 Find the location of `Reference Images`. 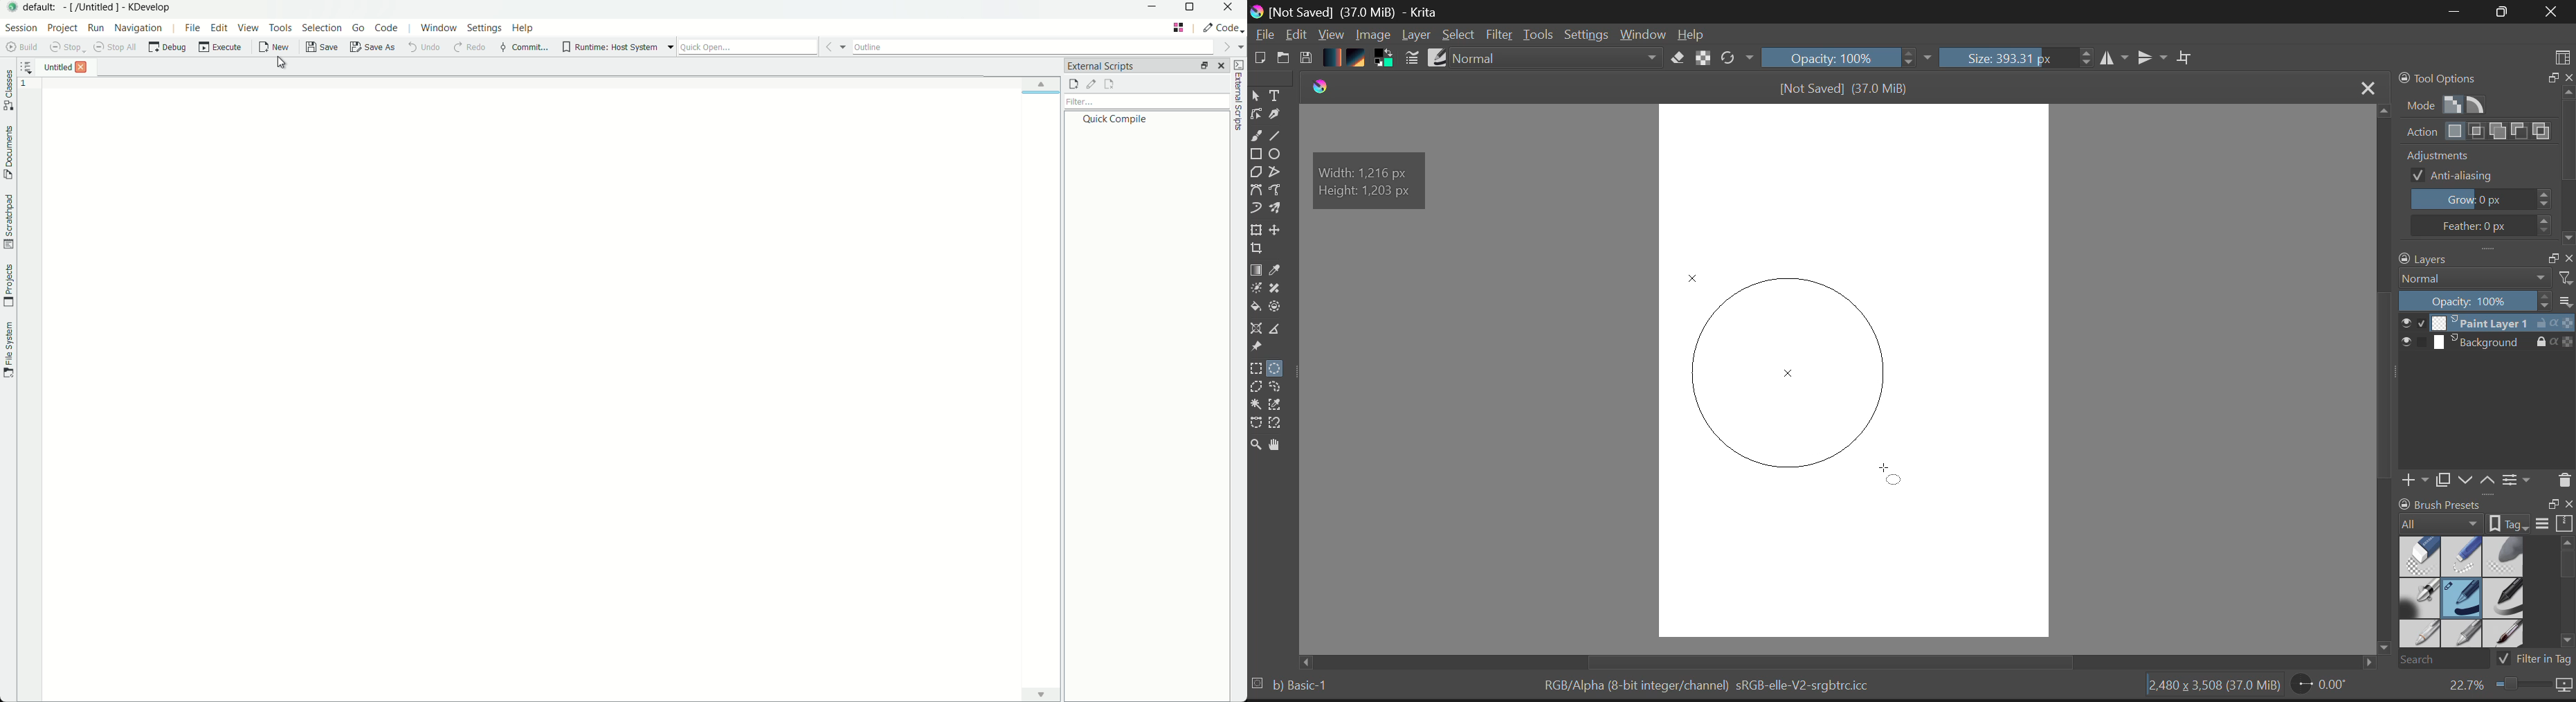

Reference Images is located at coordinates (1258, 348).